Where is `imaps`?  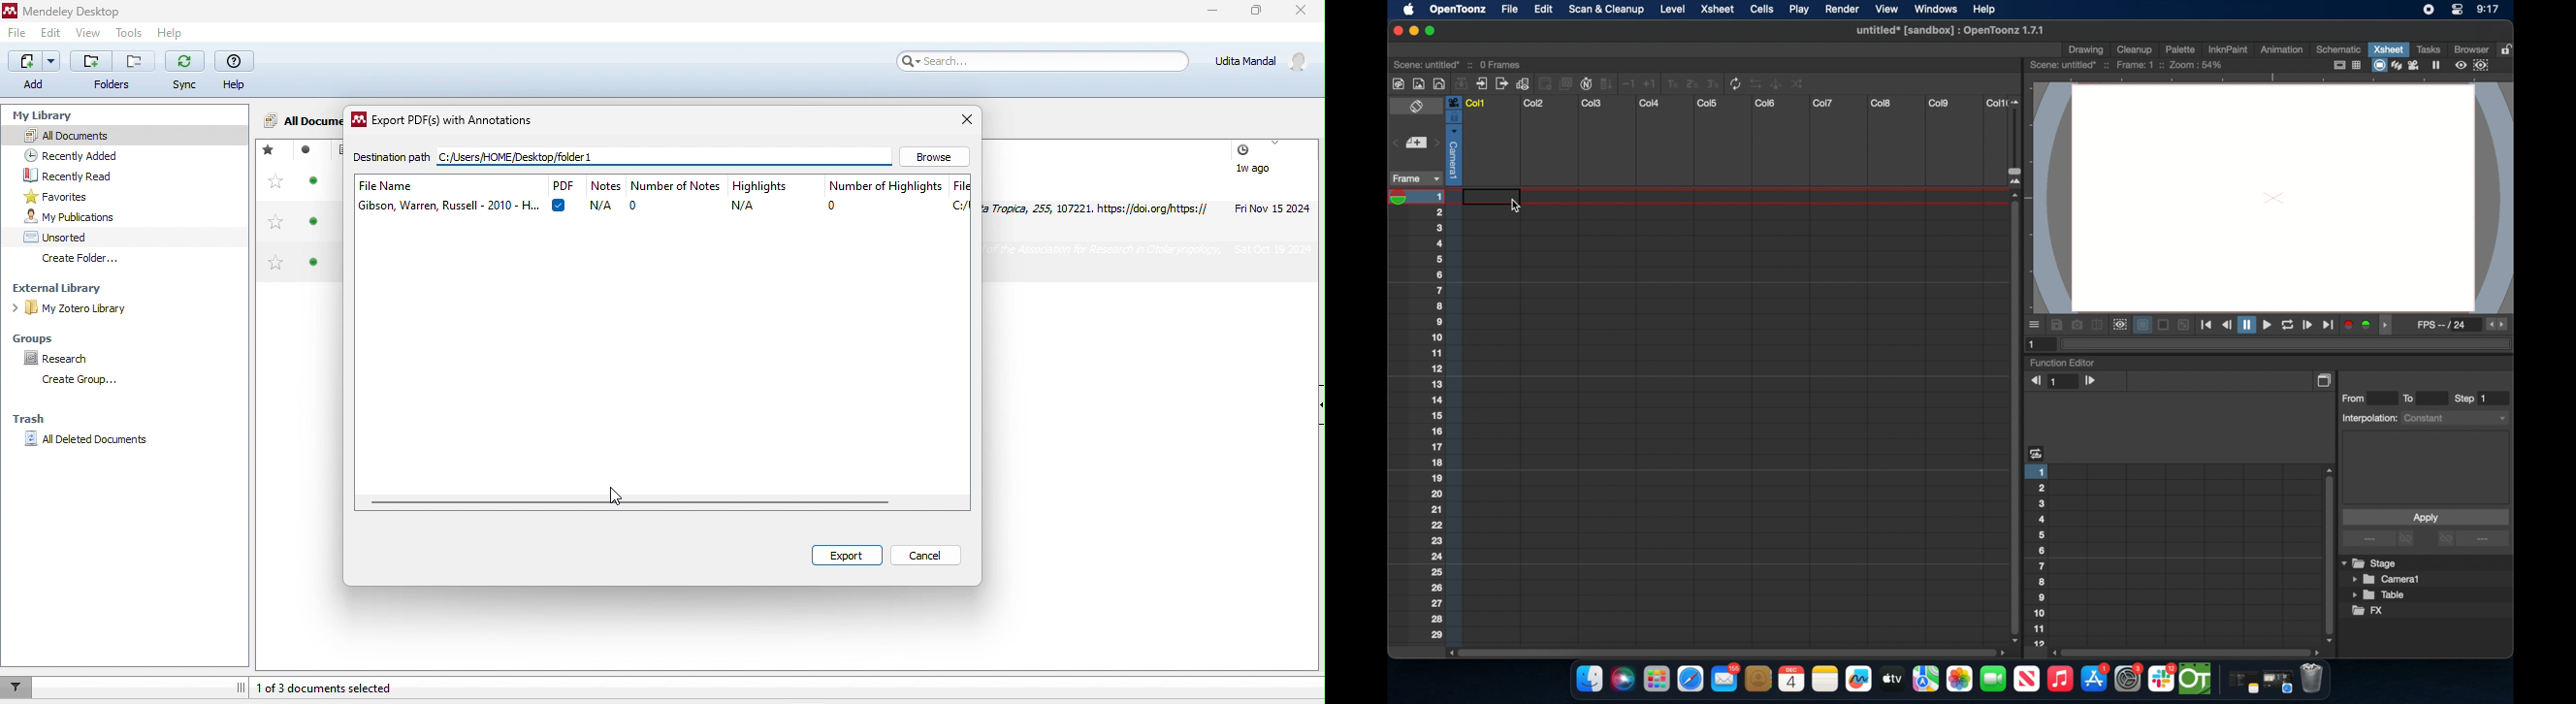
imaps is located at coordinates (1926, 679).